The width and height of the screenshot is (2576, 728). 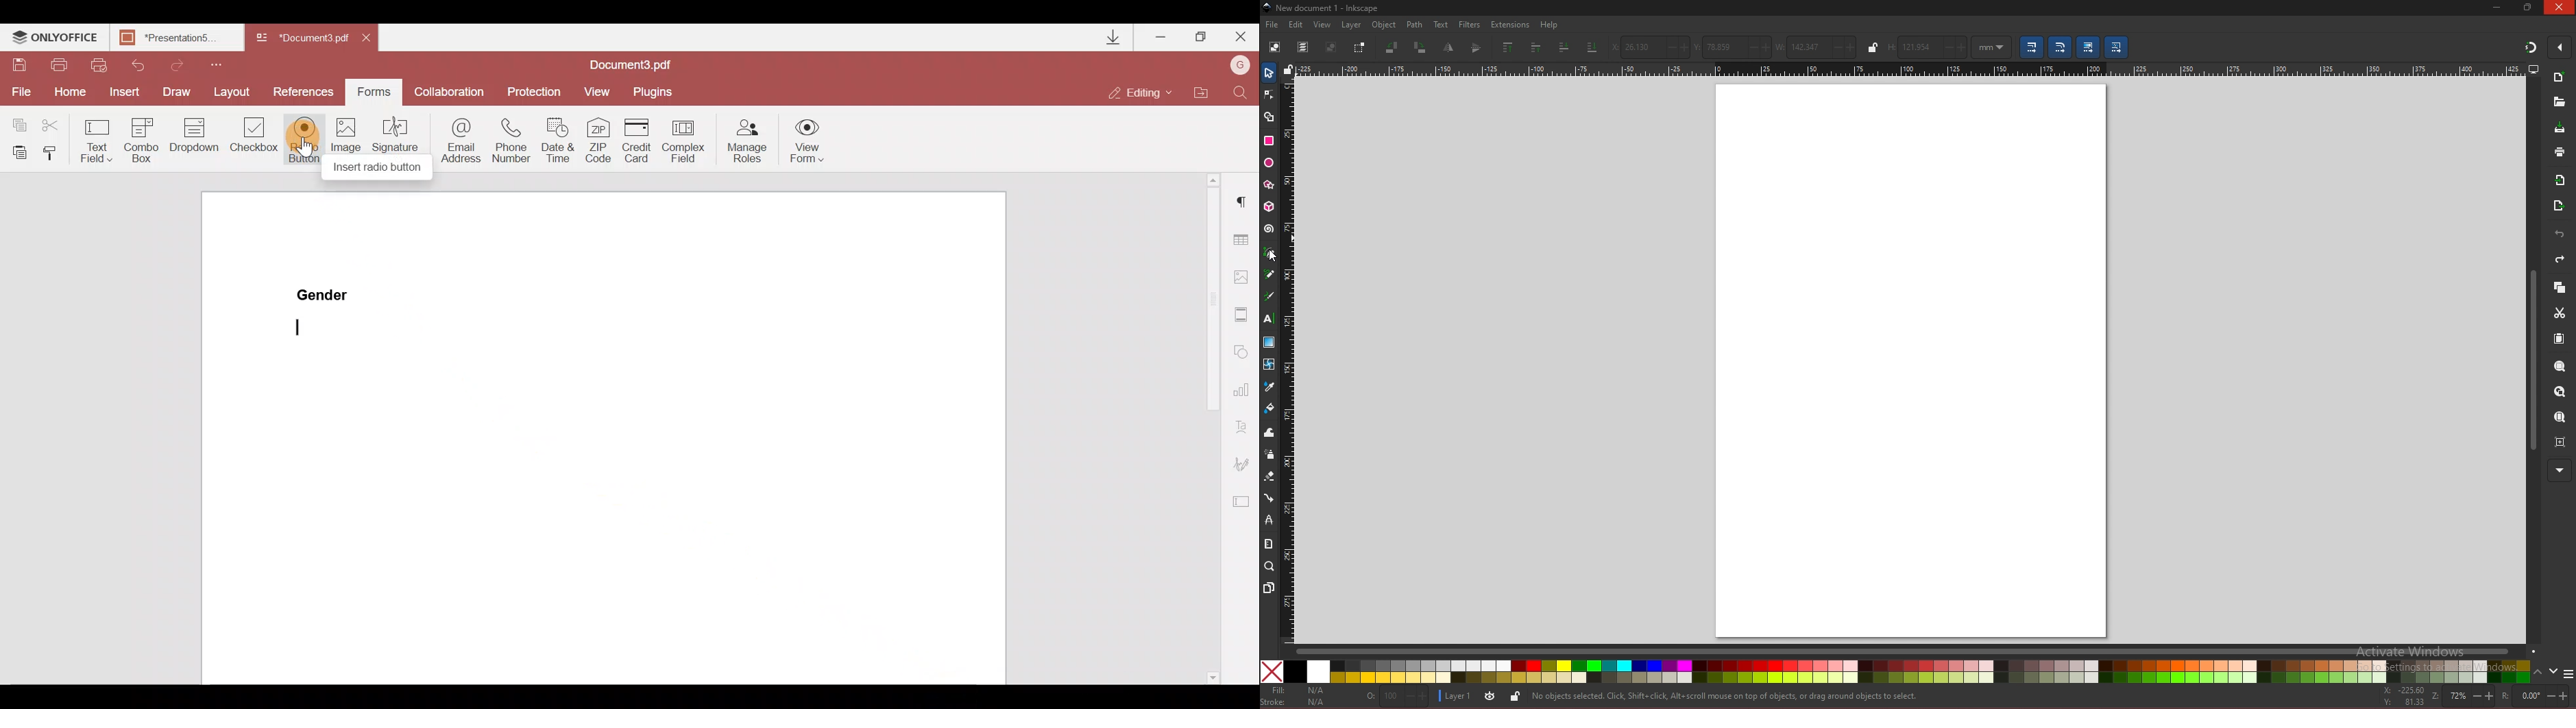 What do you see at coordinates (2560, 47) in the screenshot?
I see `enable snapping` at bounding box center [2560, 47].